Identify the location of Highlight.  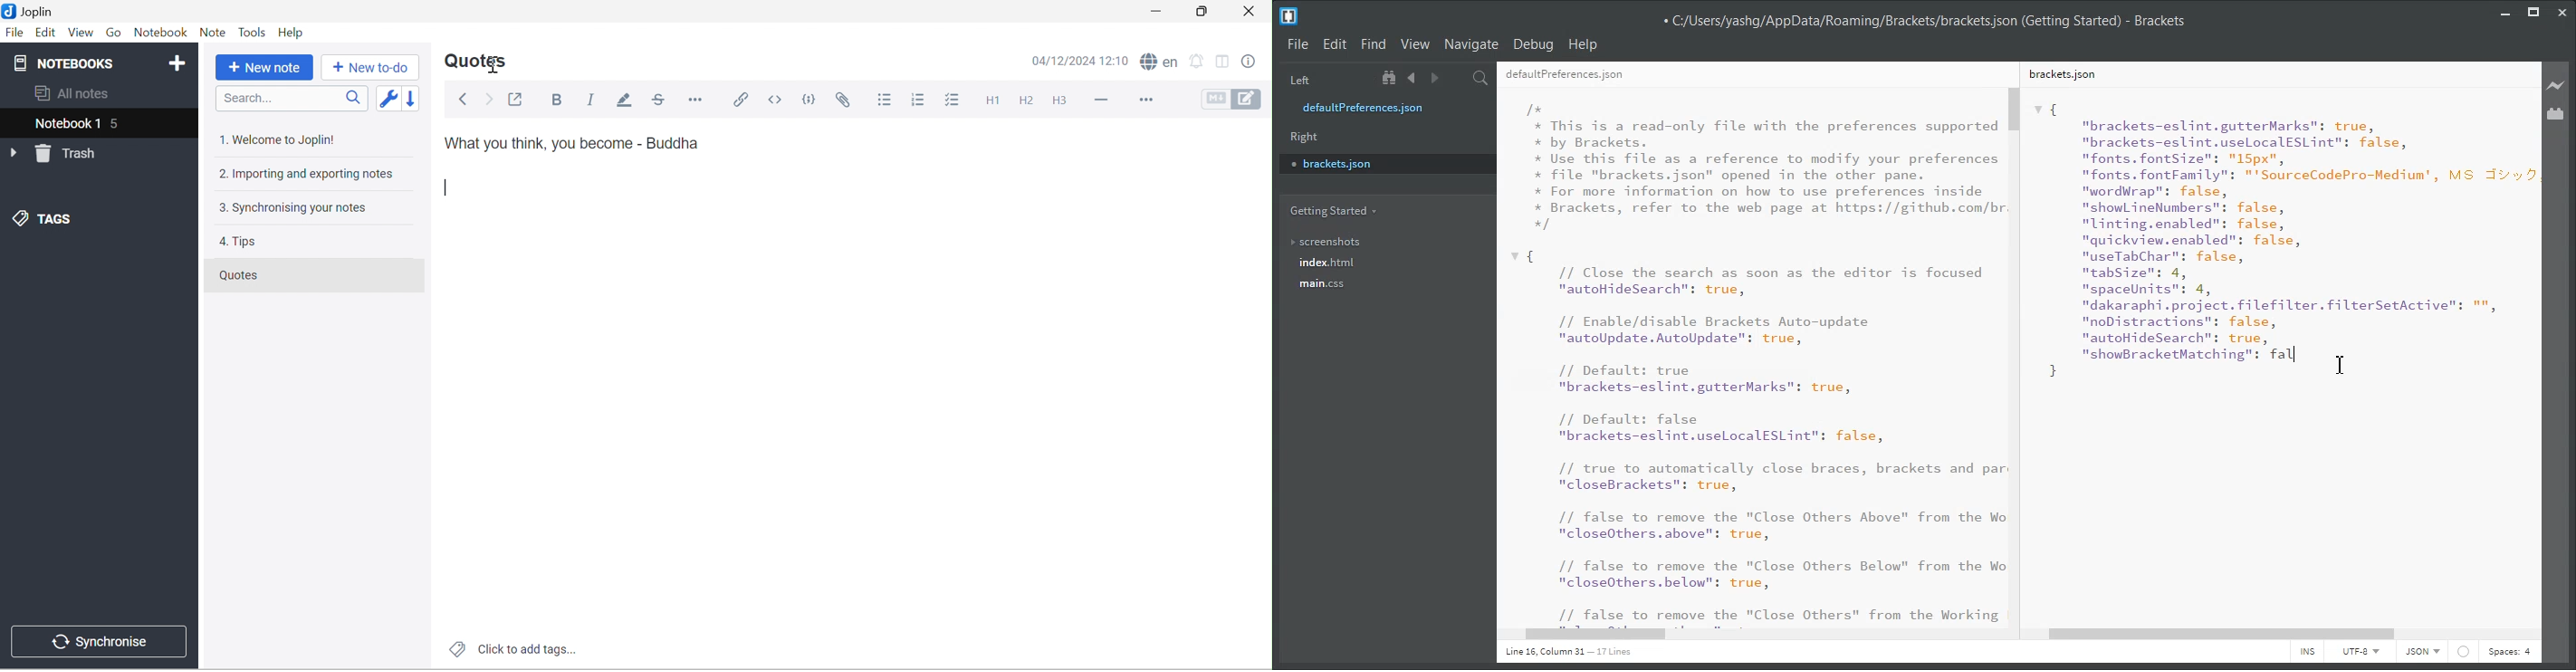
(626, 102).